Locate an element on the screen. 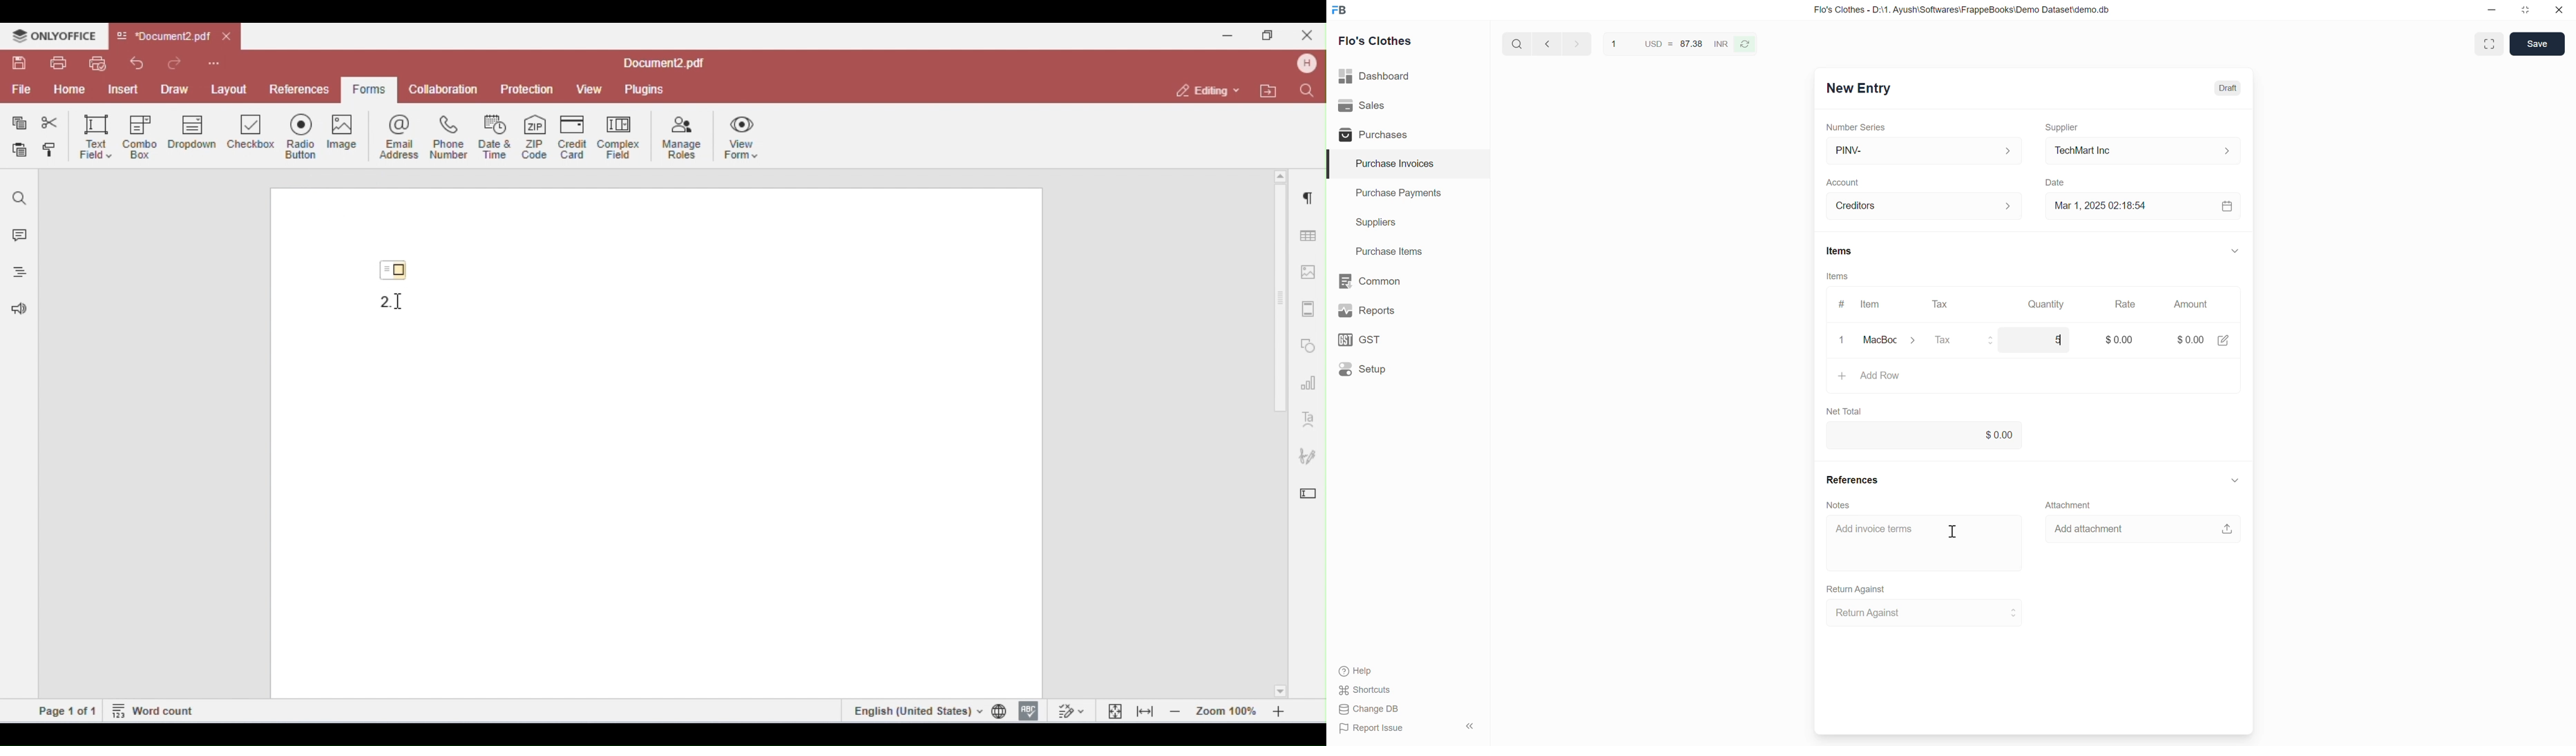  Items is located at coordinates (1838, 276).